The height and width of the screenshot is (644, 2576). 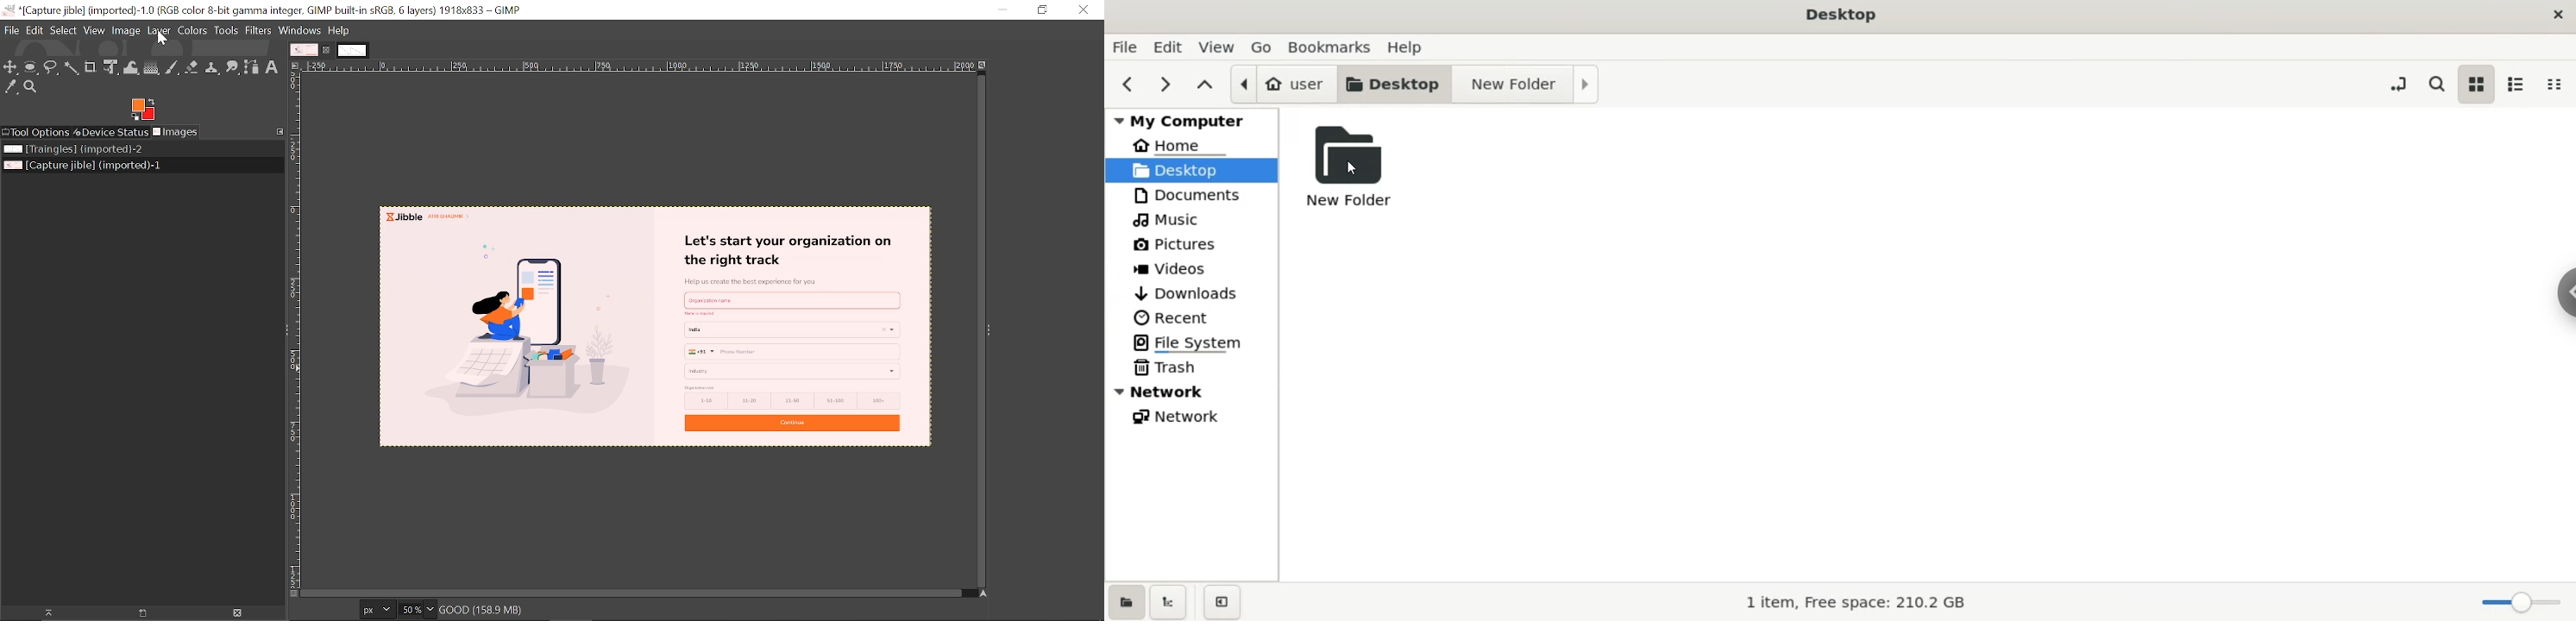 I want to click on good (158.9MB), so click(x=505, y=608).